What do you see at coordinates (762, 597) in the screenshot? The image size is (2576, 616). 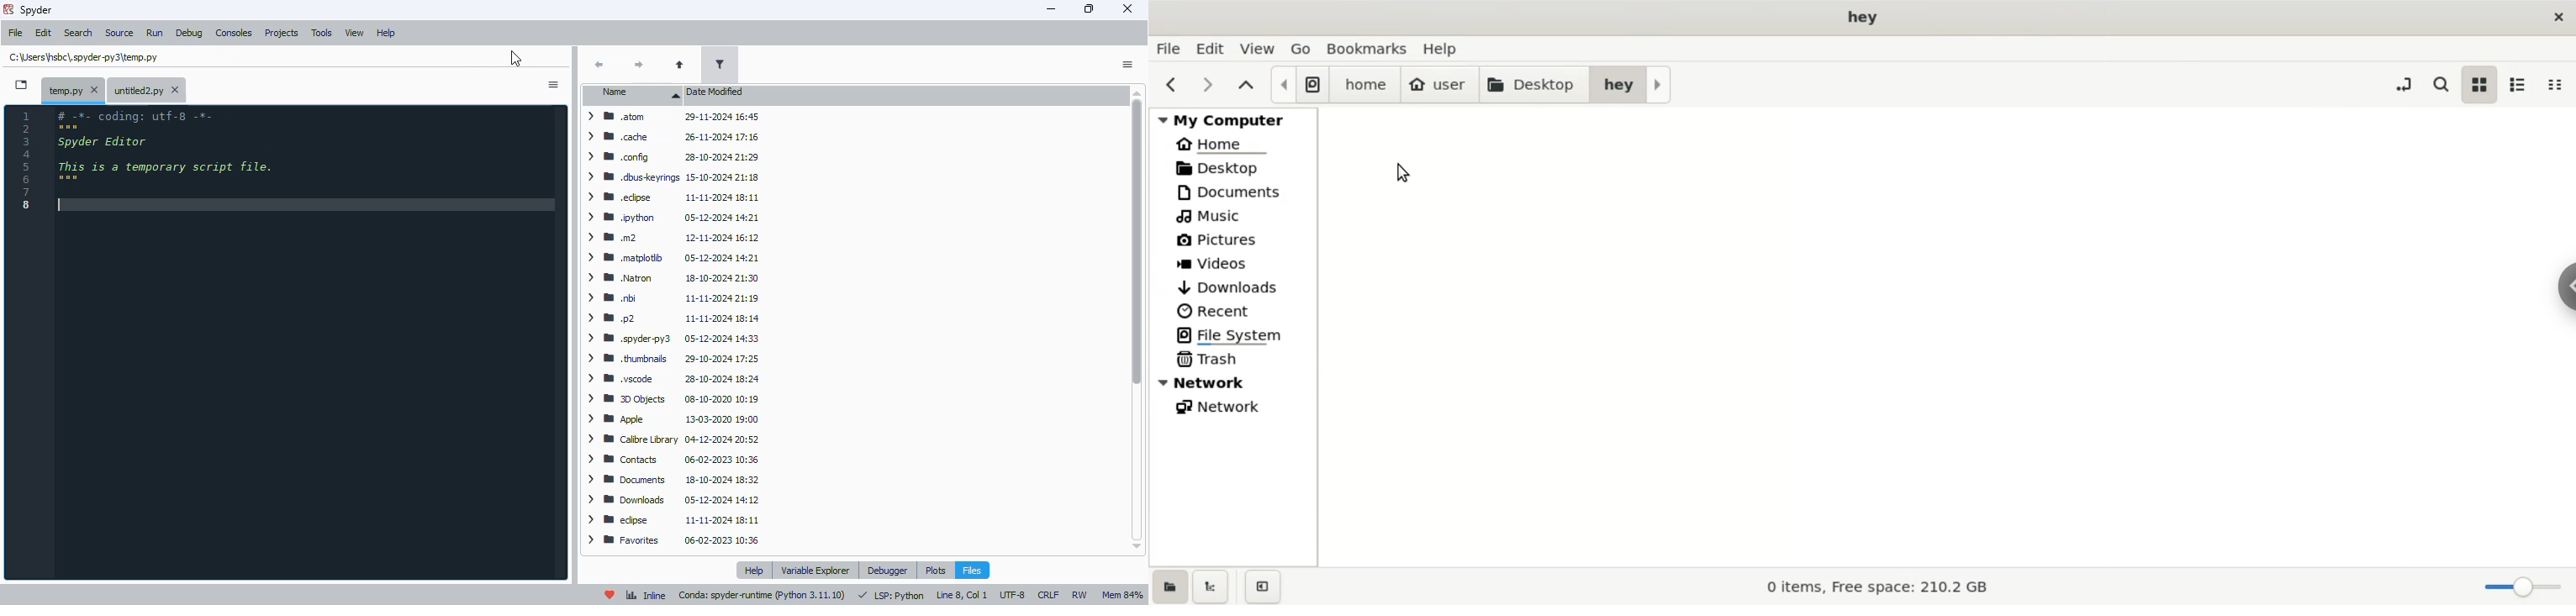 I see `conda: spyder-runtime (pyton 3. 11. 10)` at bounding box center [762, 597].